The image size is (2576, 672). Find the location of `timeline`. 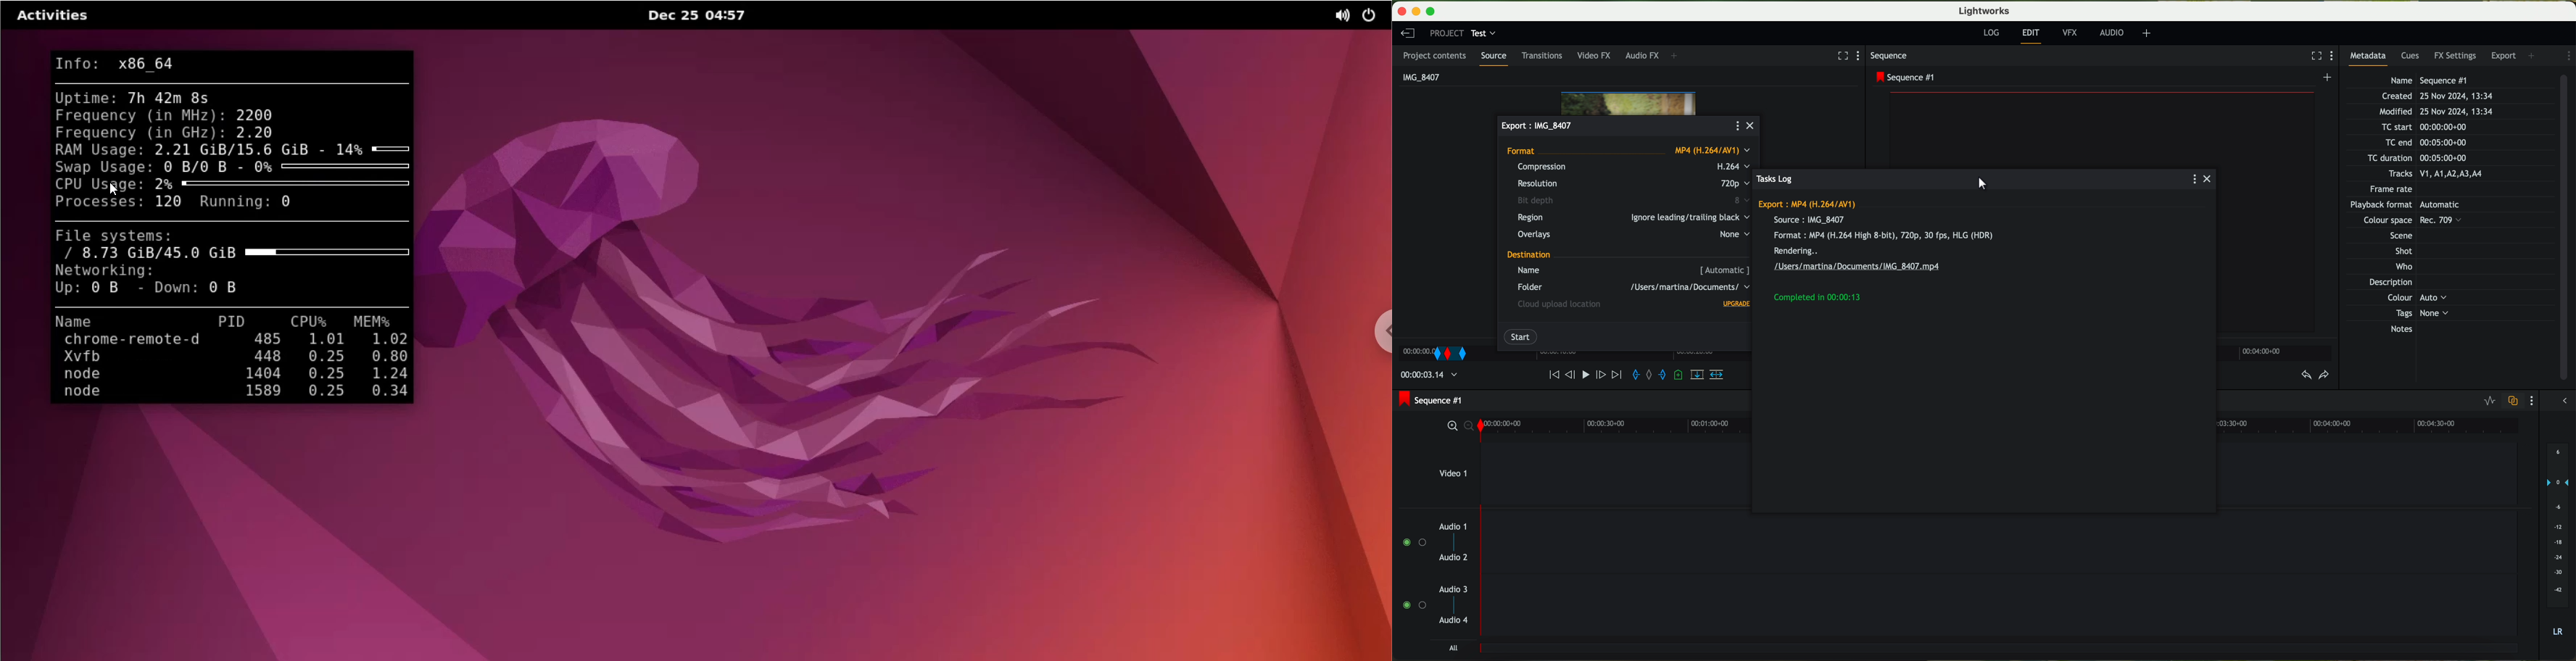

timeline is located at coordinates (2000, 427).